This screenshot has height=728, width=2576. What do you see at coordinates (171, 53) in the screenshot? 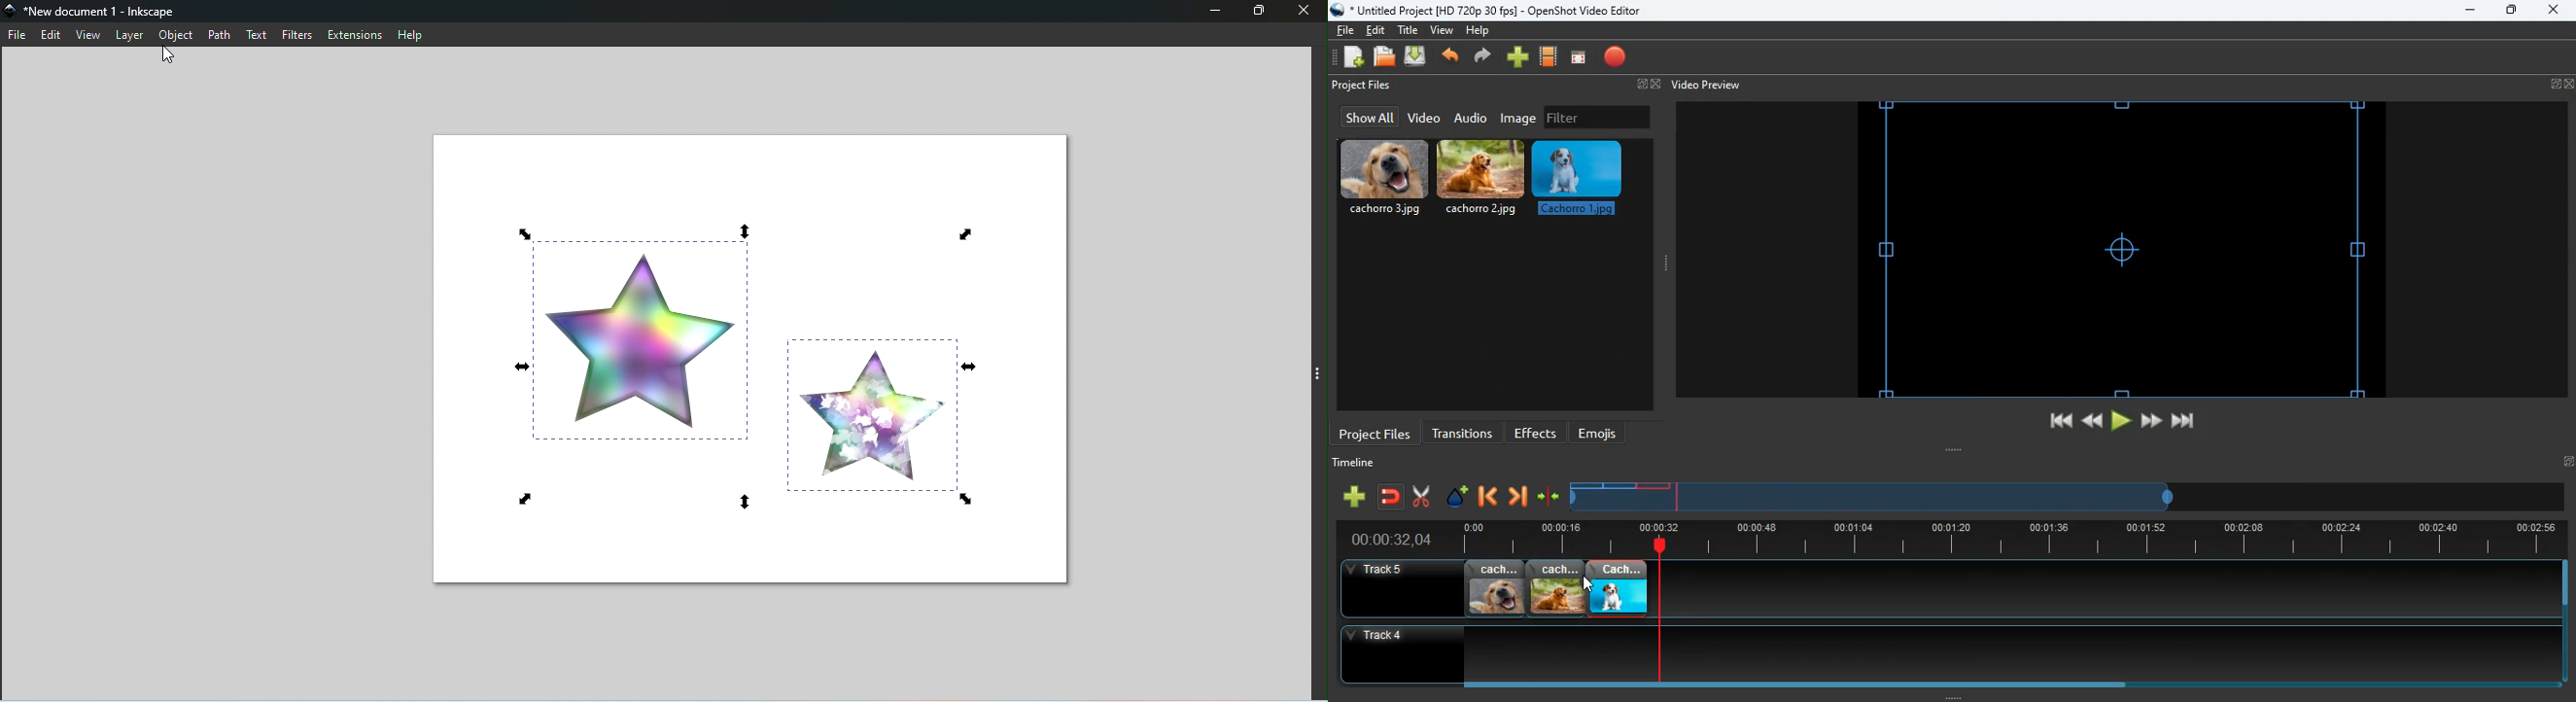
I see `Cursor` at bounding box center [171, 53].